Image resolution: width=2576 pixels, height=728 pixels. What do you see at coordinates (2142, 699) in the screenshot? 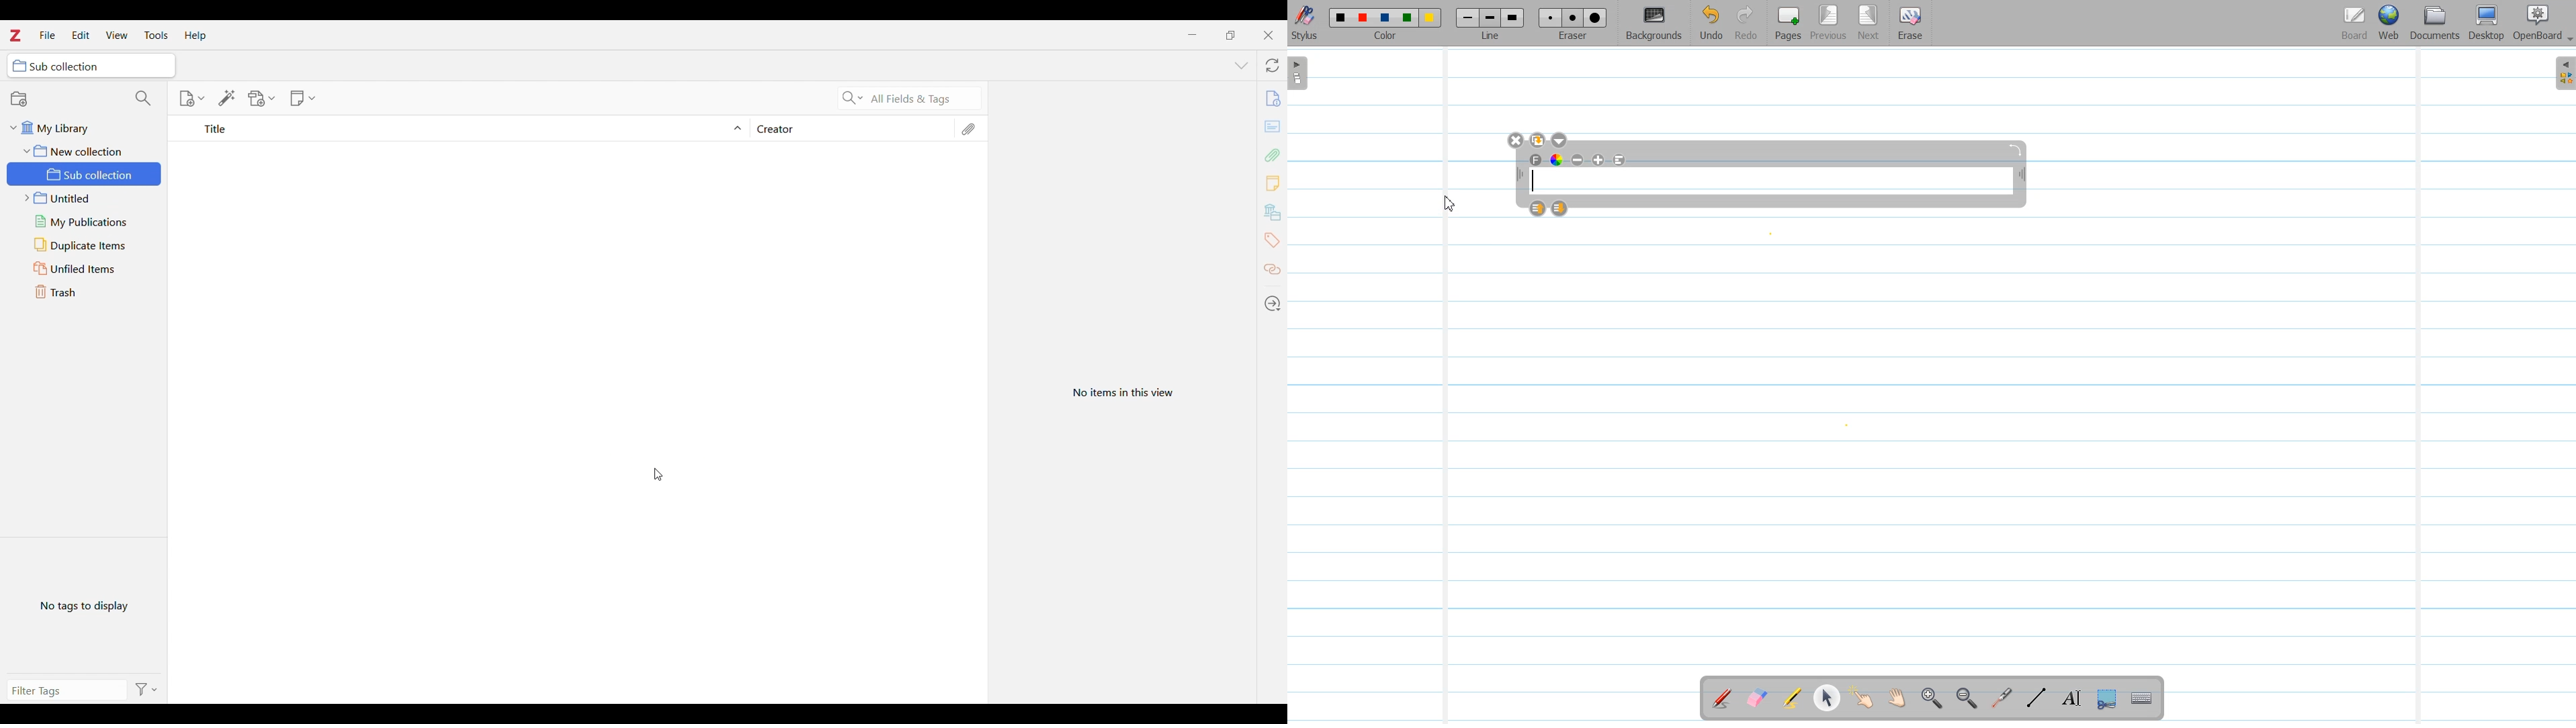
I see `Display virtual Keyboard` at bounding box center [2142, 699].